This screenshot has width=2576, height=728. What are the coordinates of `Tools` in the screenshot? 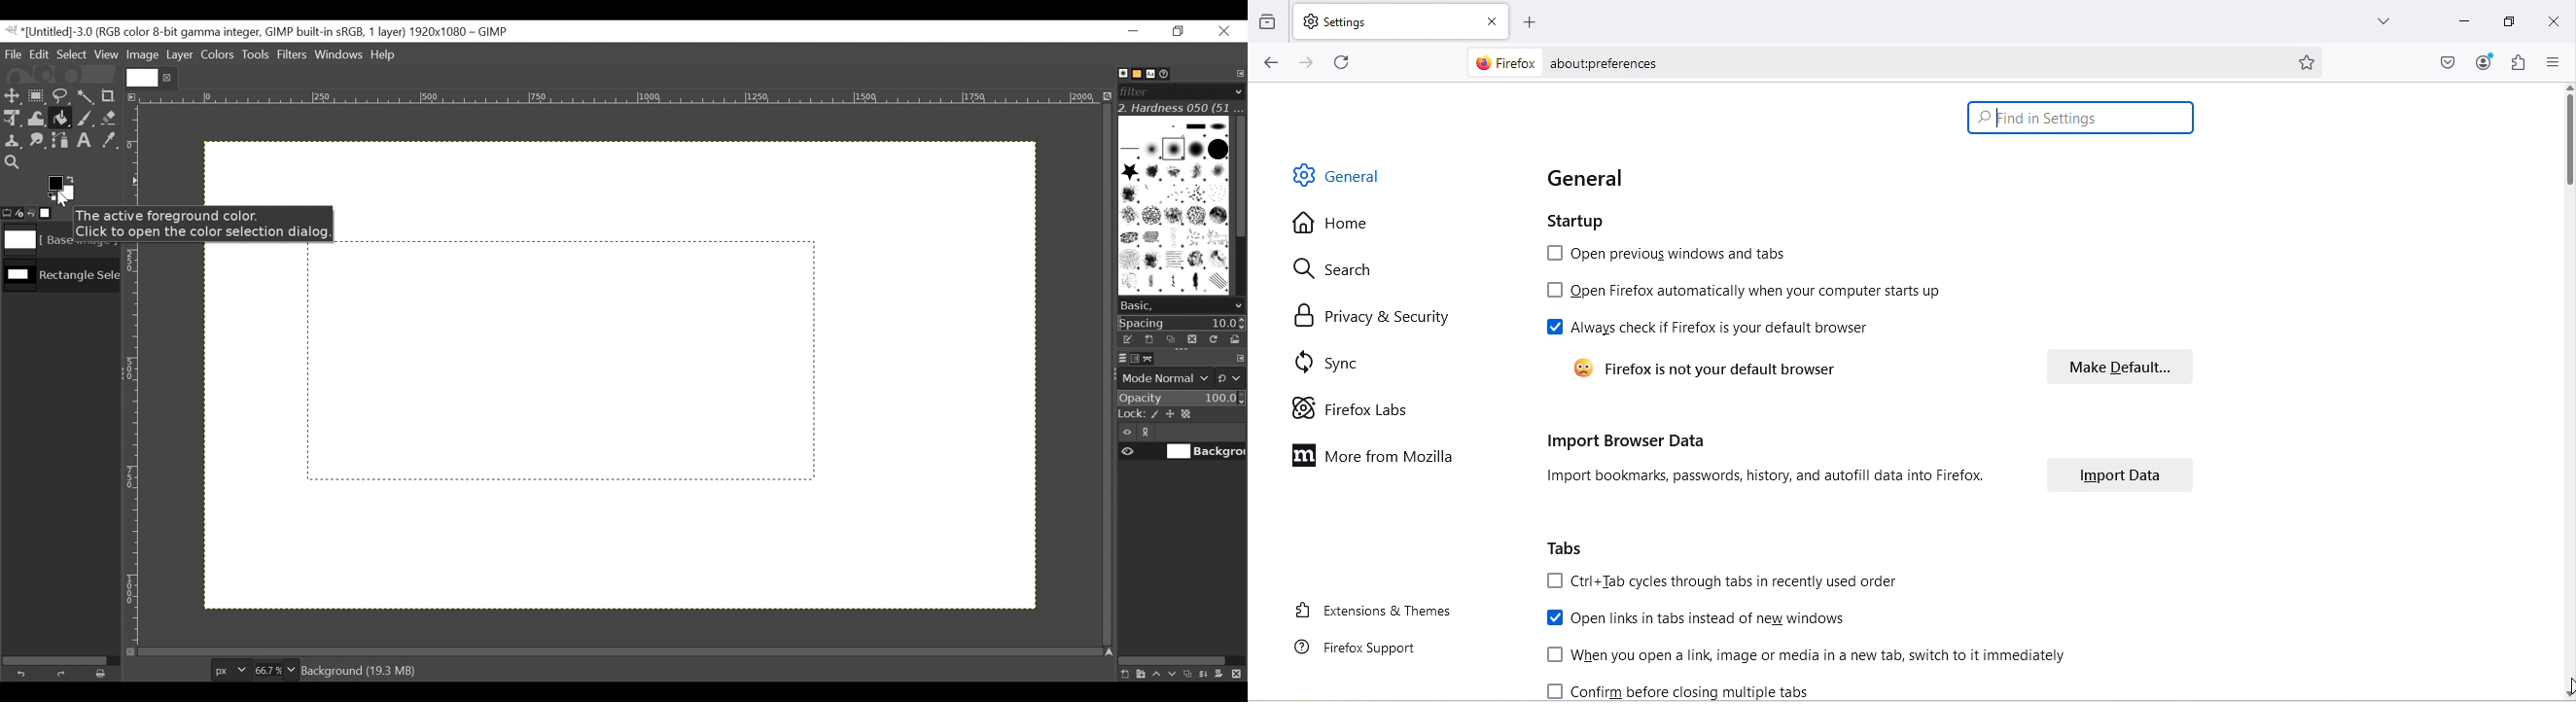 It's located at (257, 56).